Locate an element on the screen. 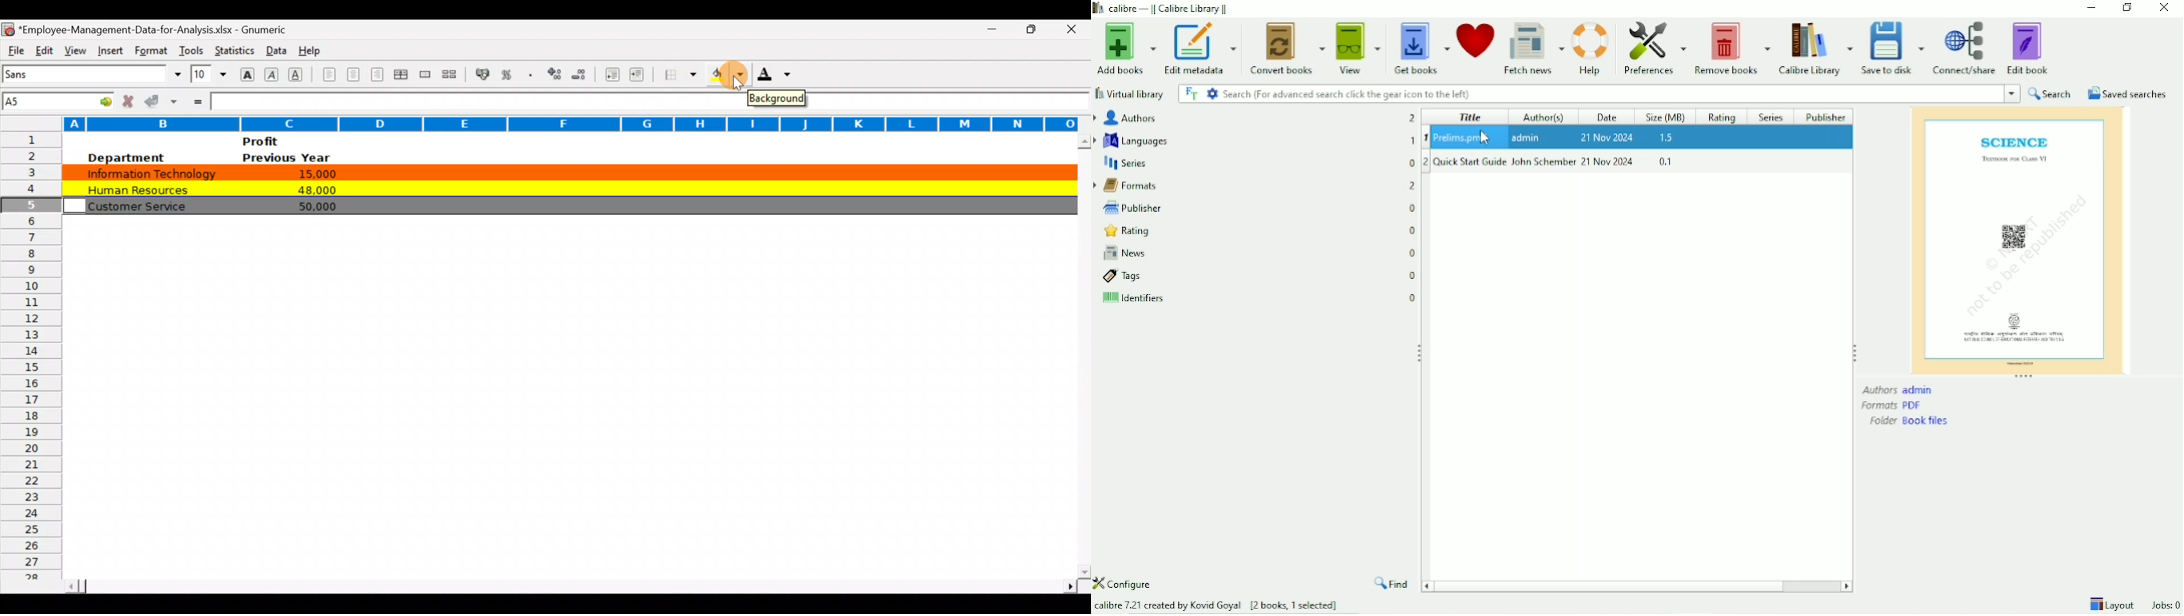 The height and width of the screenshot is (616, 2184). Cell name is located at coordinates (59, 98).